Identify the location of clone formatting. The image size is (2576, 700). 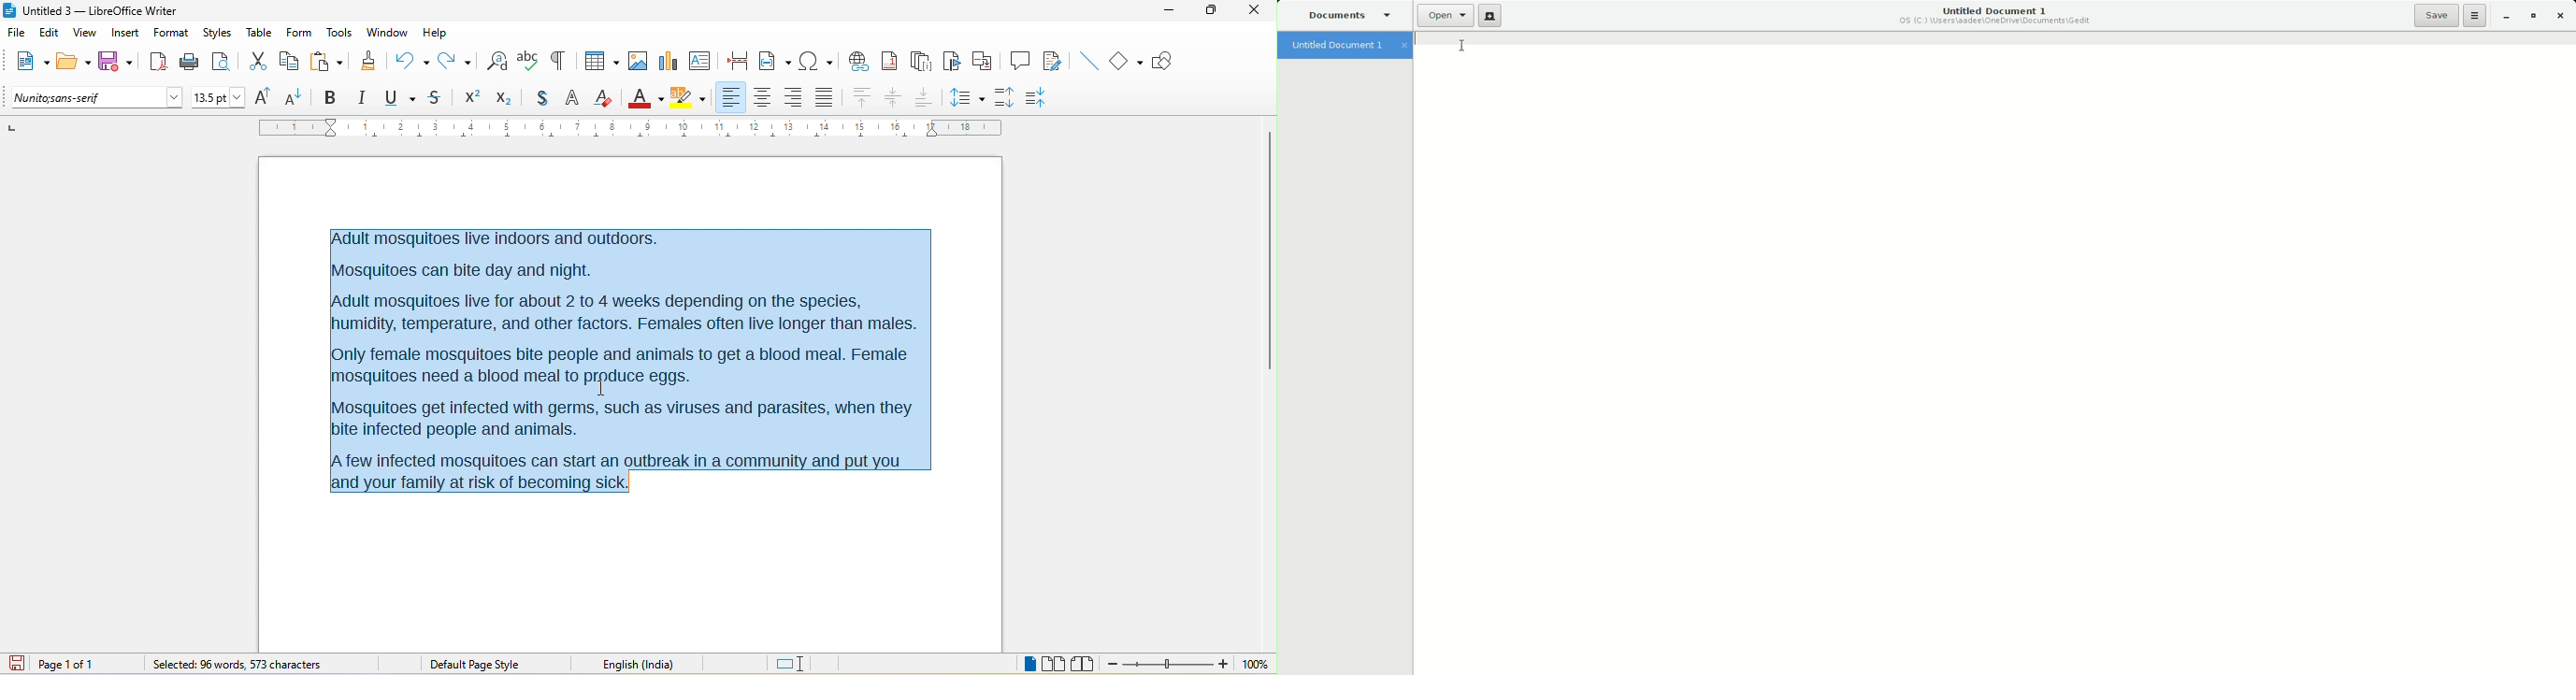
(371, 63).